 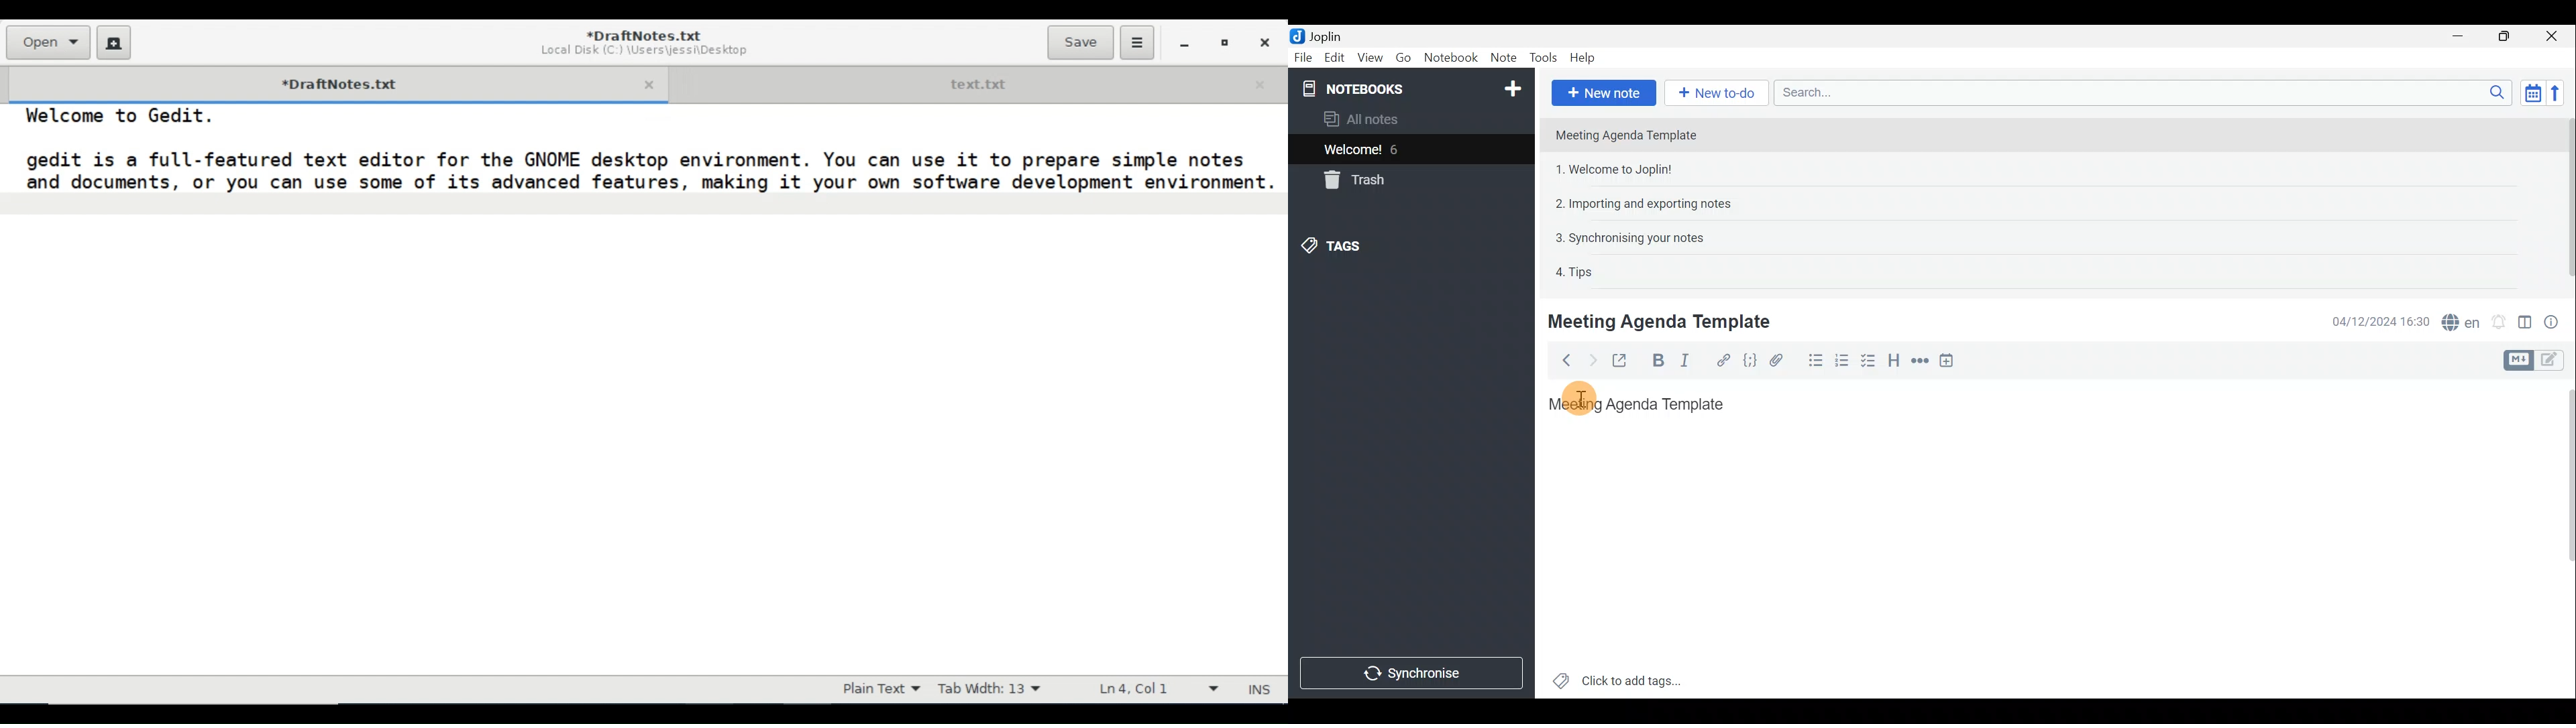 I want to click on Joplin, so click(x=1325, y=36).